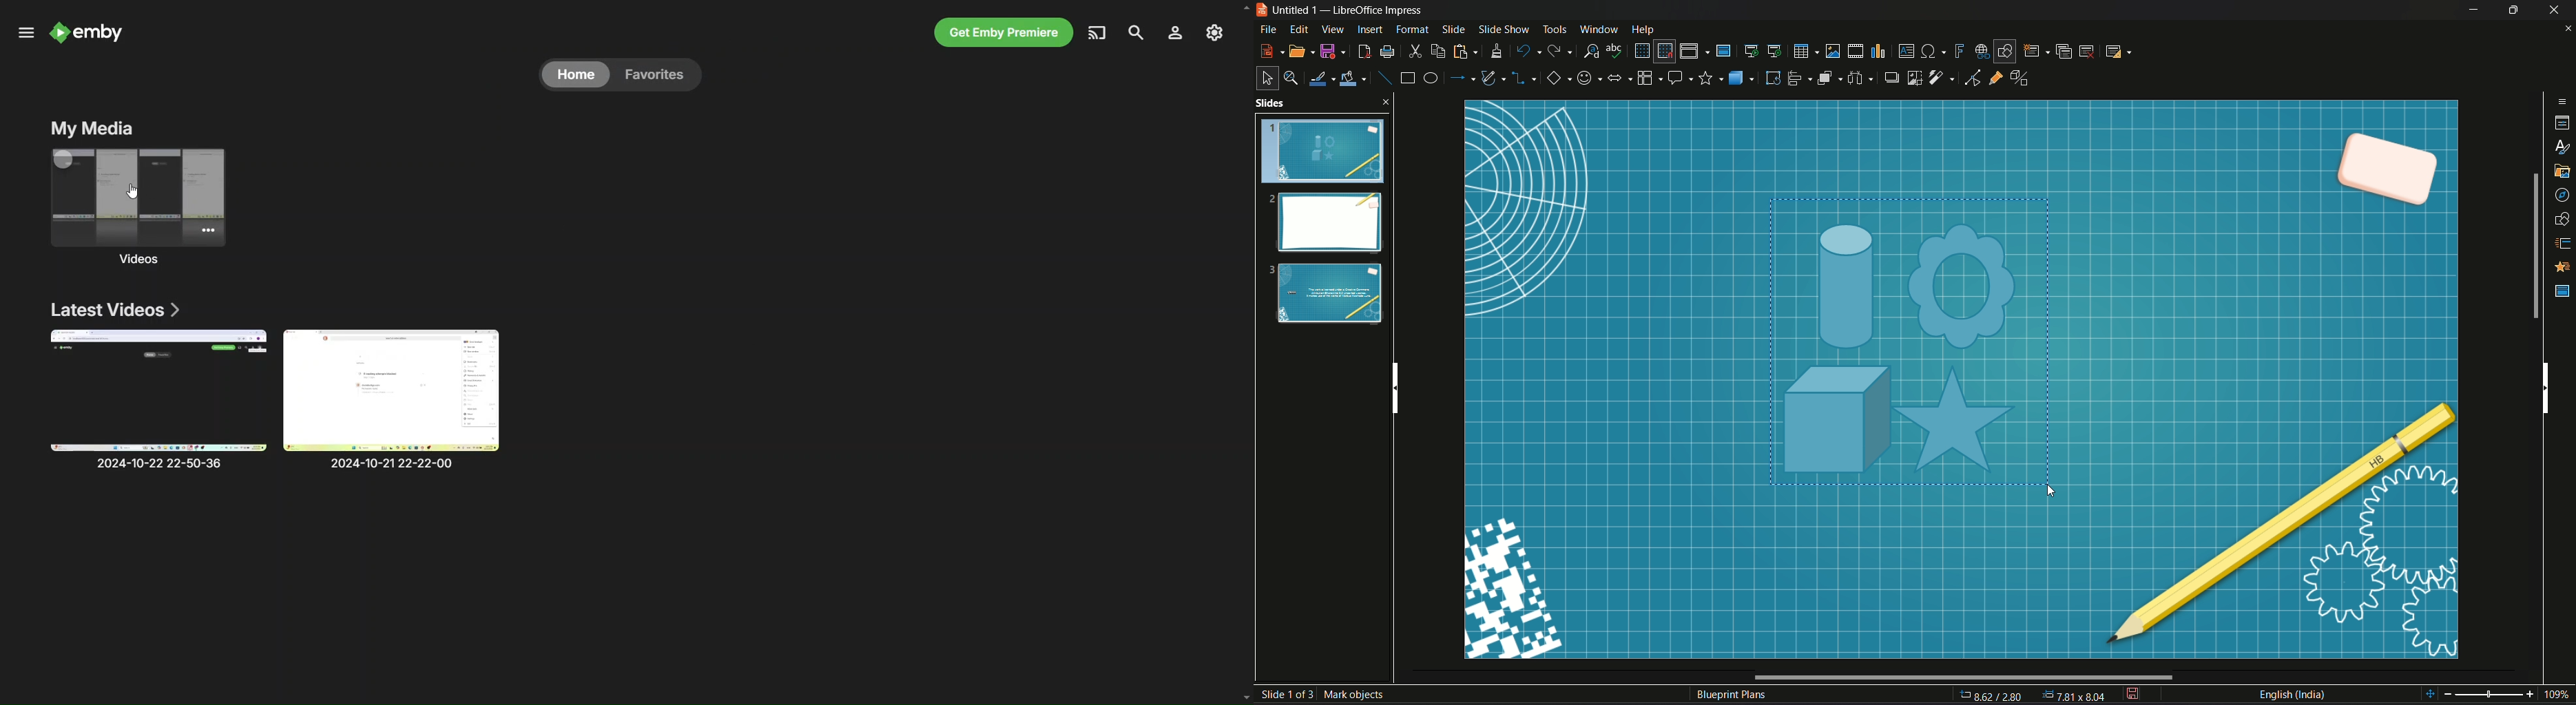 The image size is (2576, 728). I want to click on filter, so click(1942, 78).